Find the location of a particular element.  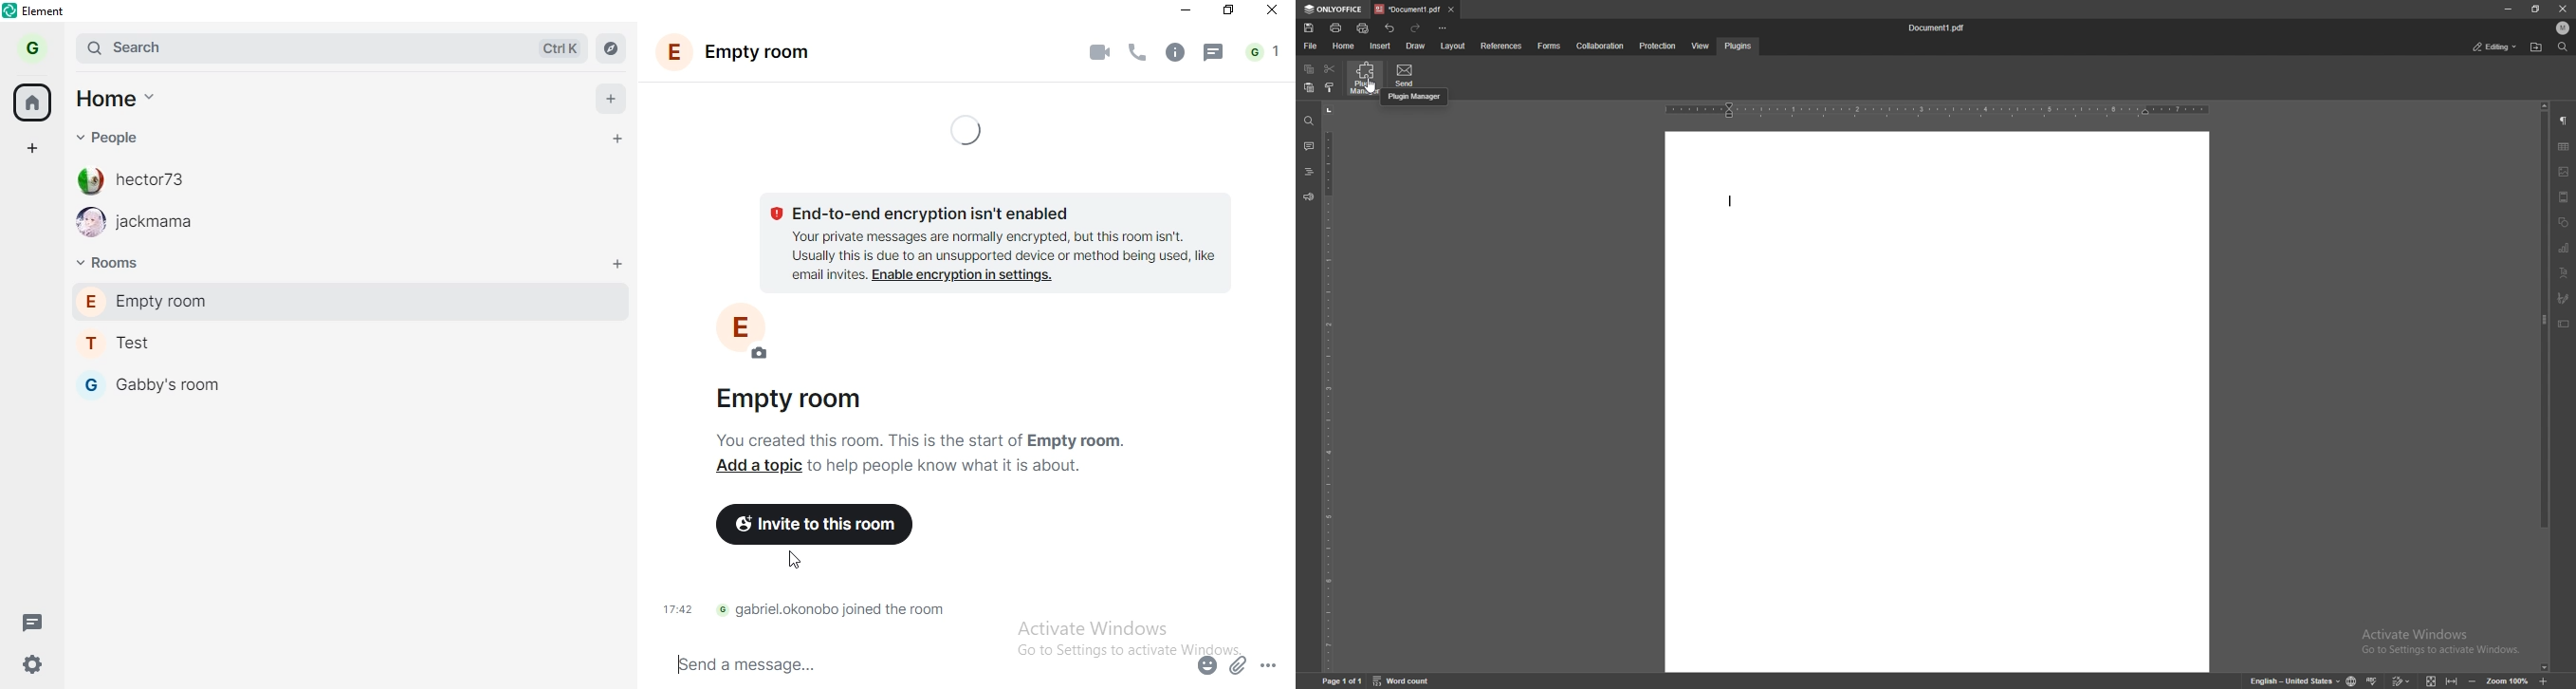

Test is located at coordinates (132, 345).